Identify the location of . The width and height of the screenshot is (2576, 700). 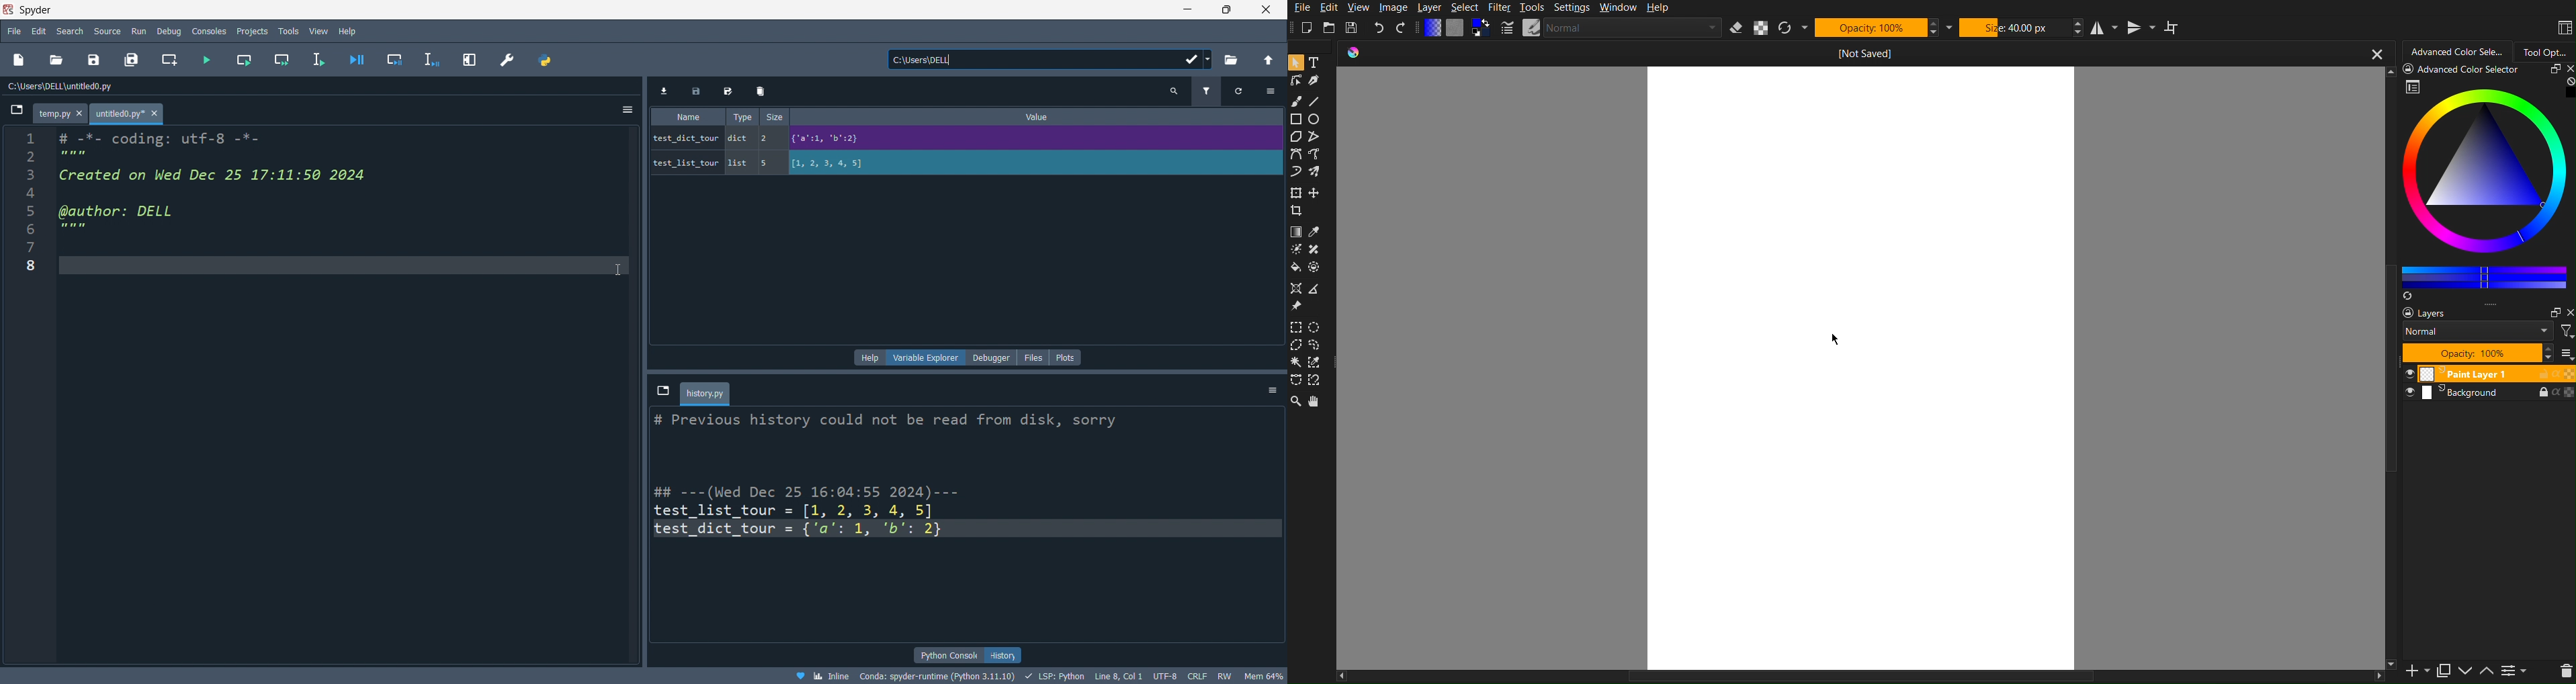
(2388, 662).